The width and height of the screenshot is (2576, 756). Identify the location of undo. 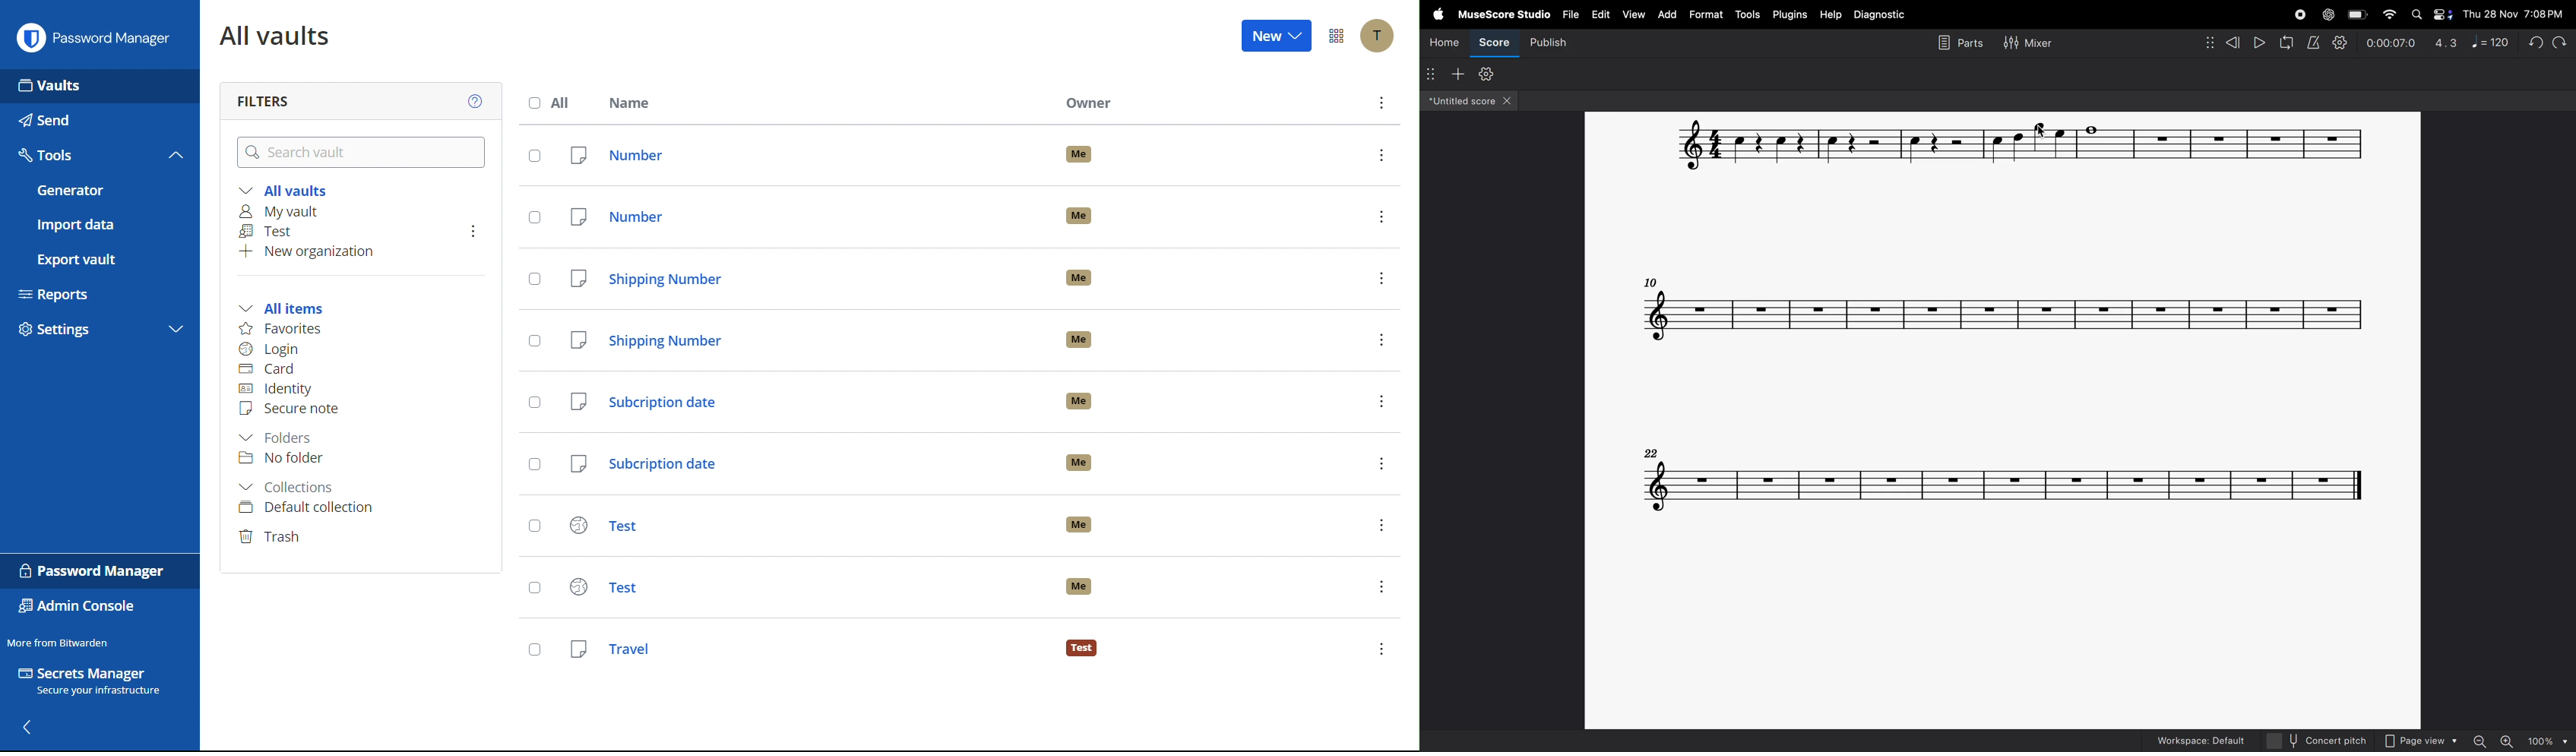
(2536, 43).